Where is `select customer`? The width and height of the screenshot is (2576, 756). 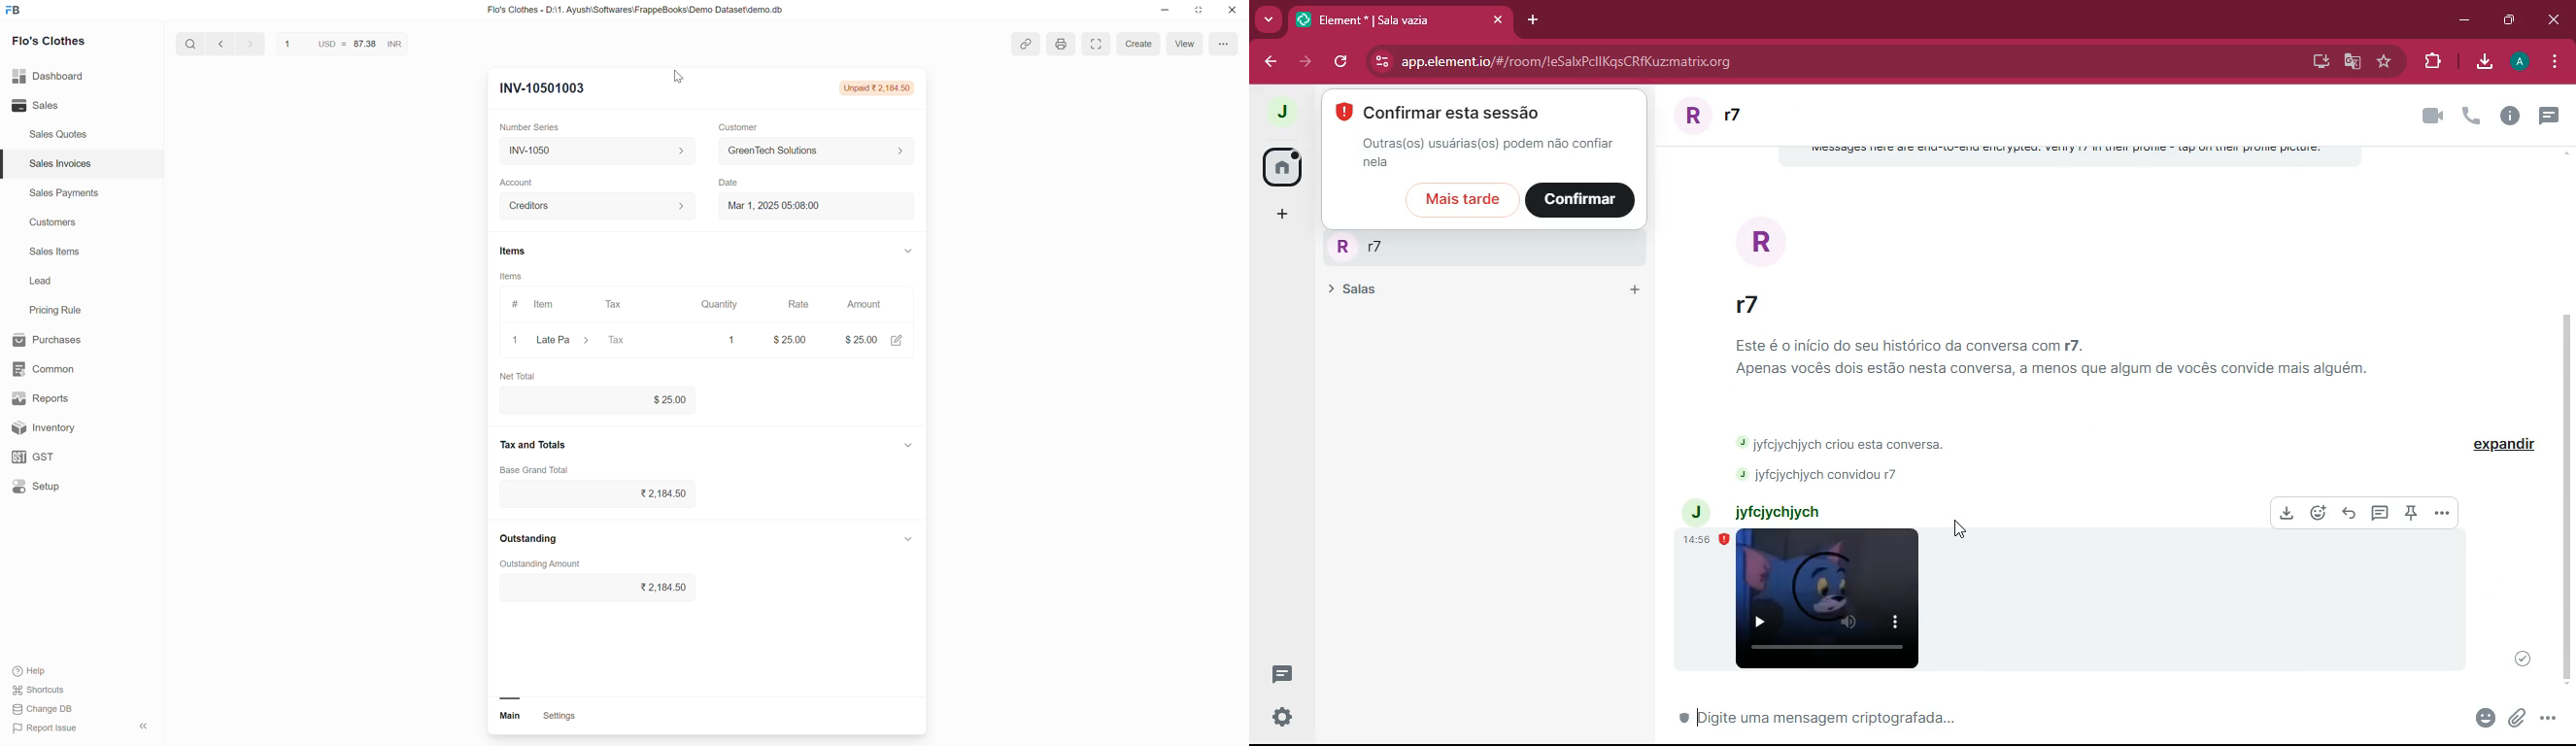
select customer is located at coordinates (809, 152).